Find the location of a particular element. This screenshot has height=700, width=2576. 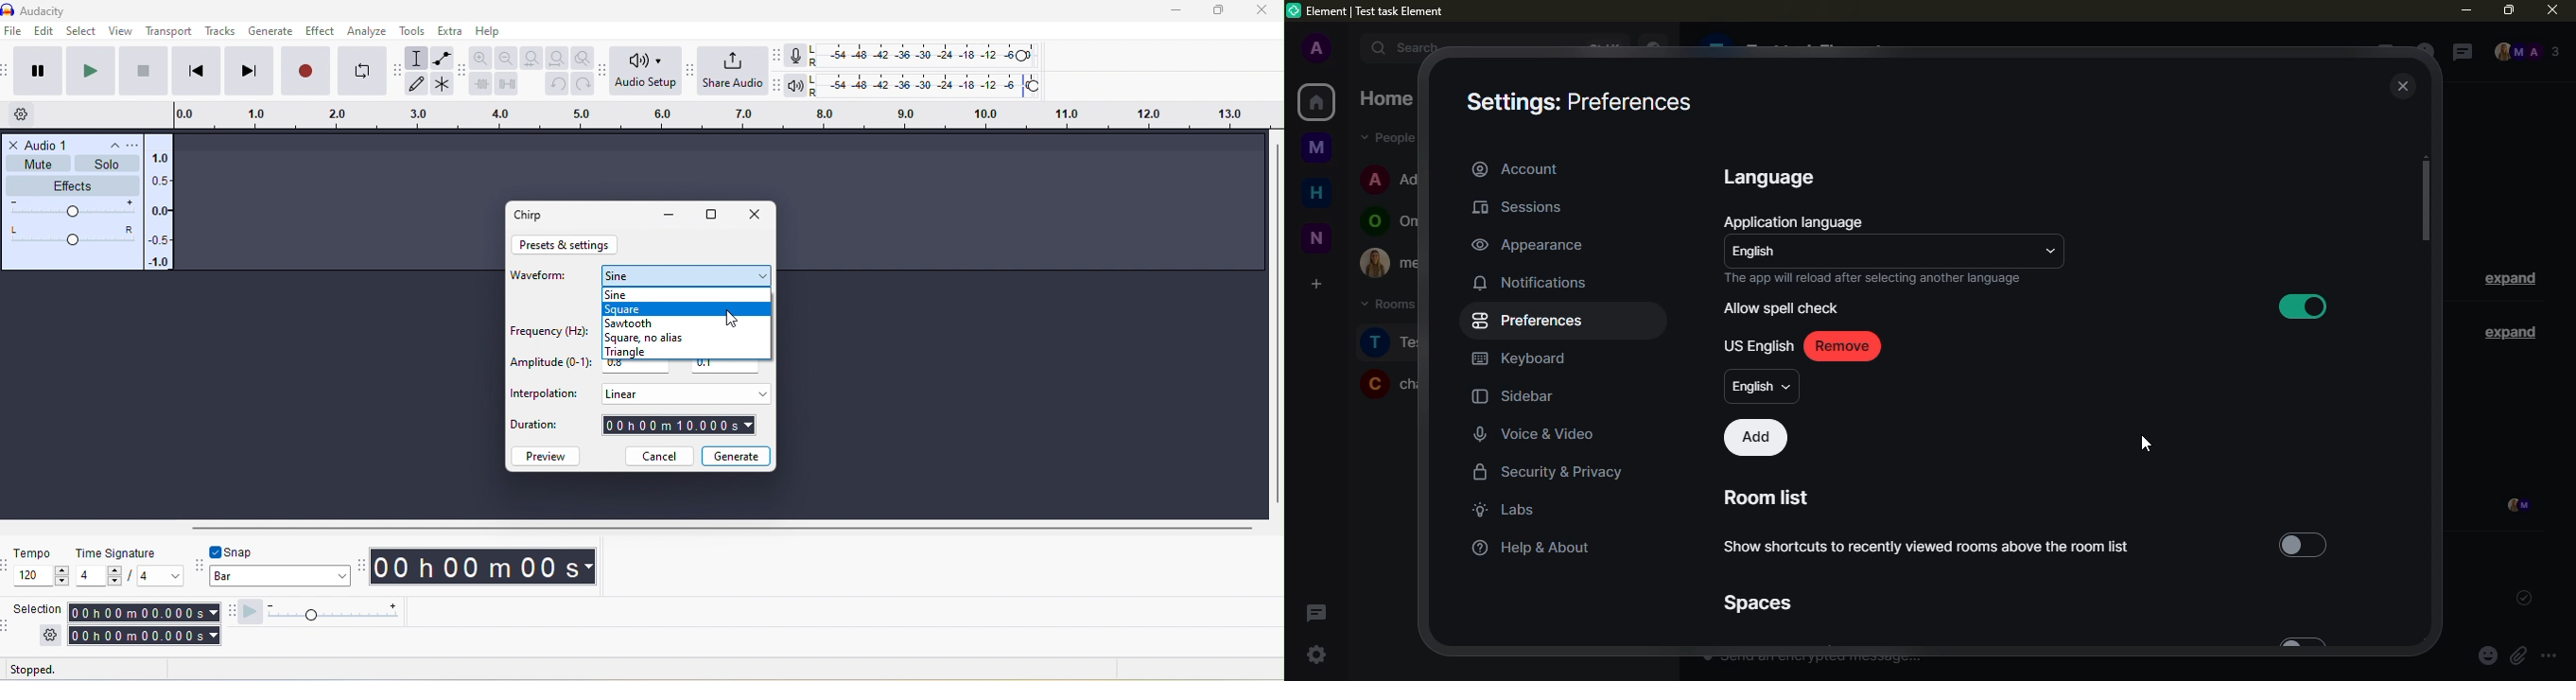

voice video is located at coordinates (1547, 432).